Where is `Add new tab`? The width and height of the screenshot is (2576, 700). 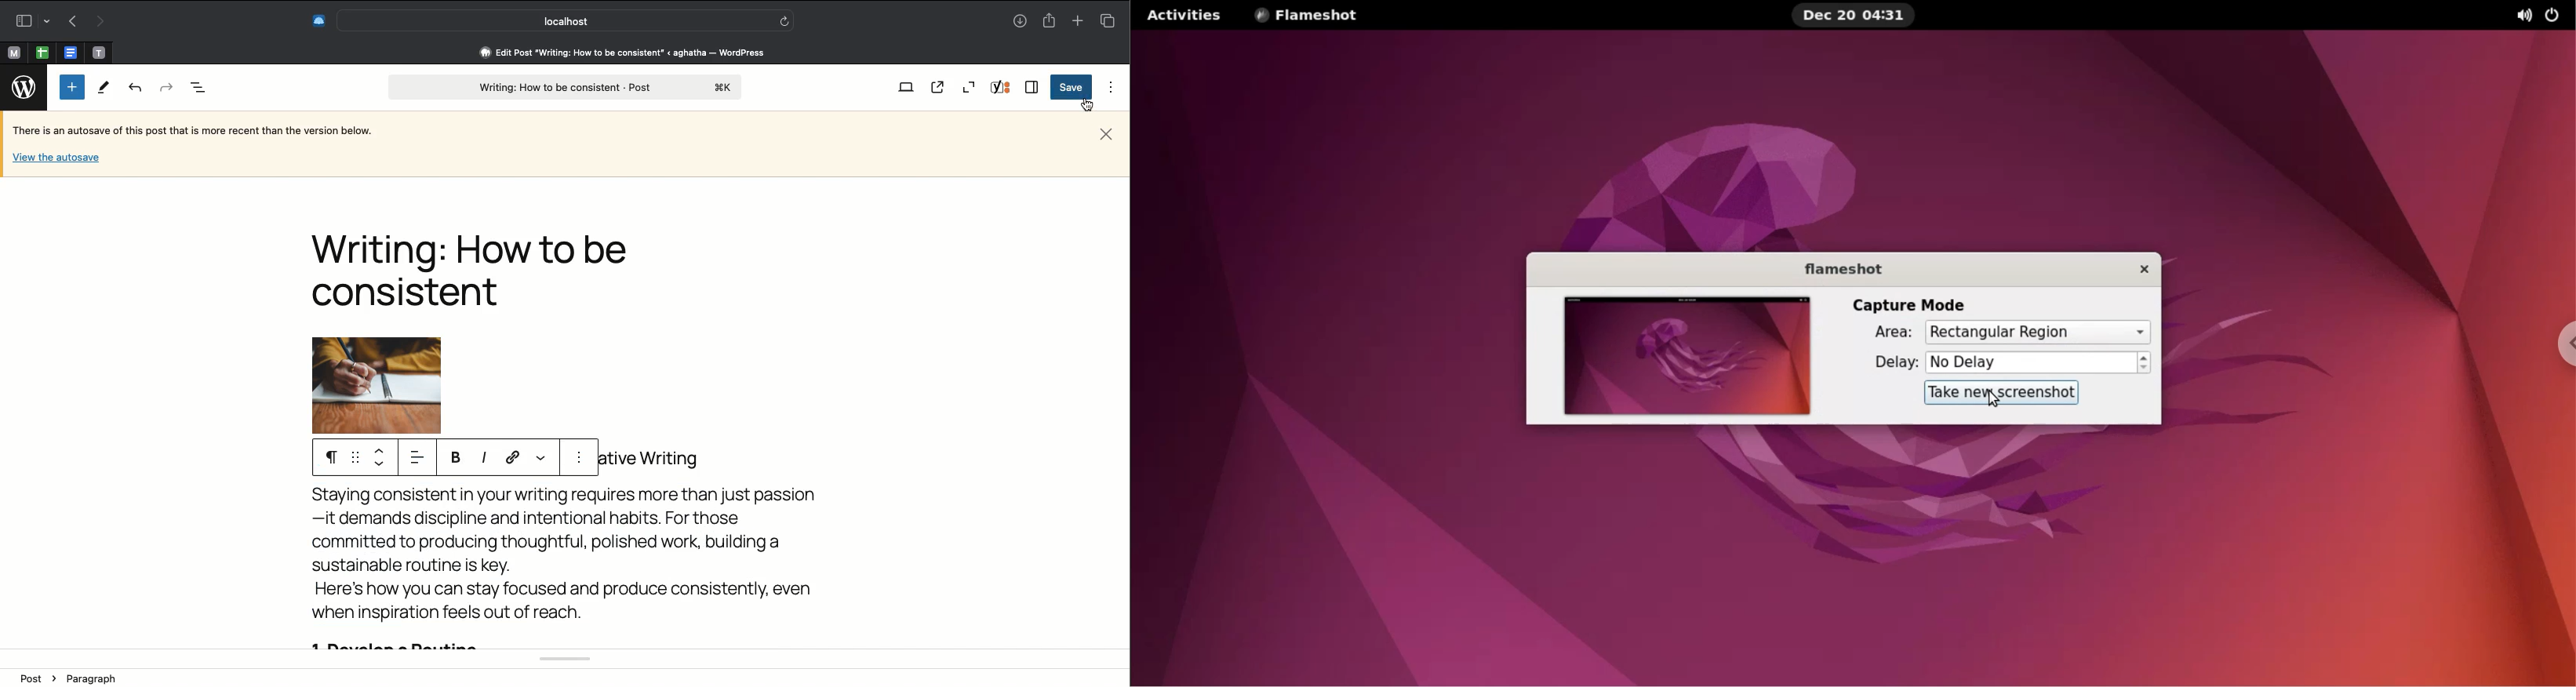
Add new tab is located at coordinates (1076, 20).